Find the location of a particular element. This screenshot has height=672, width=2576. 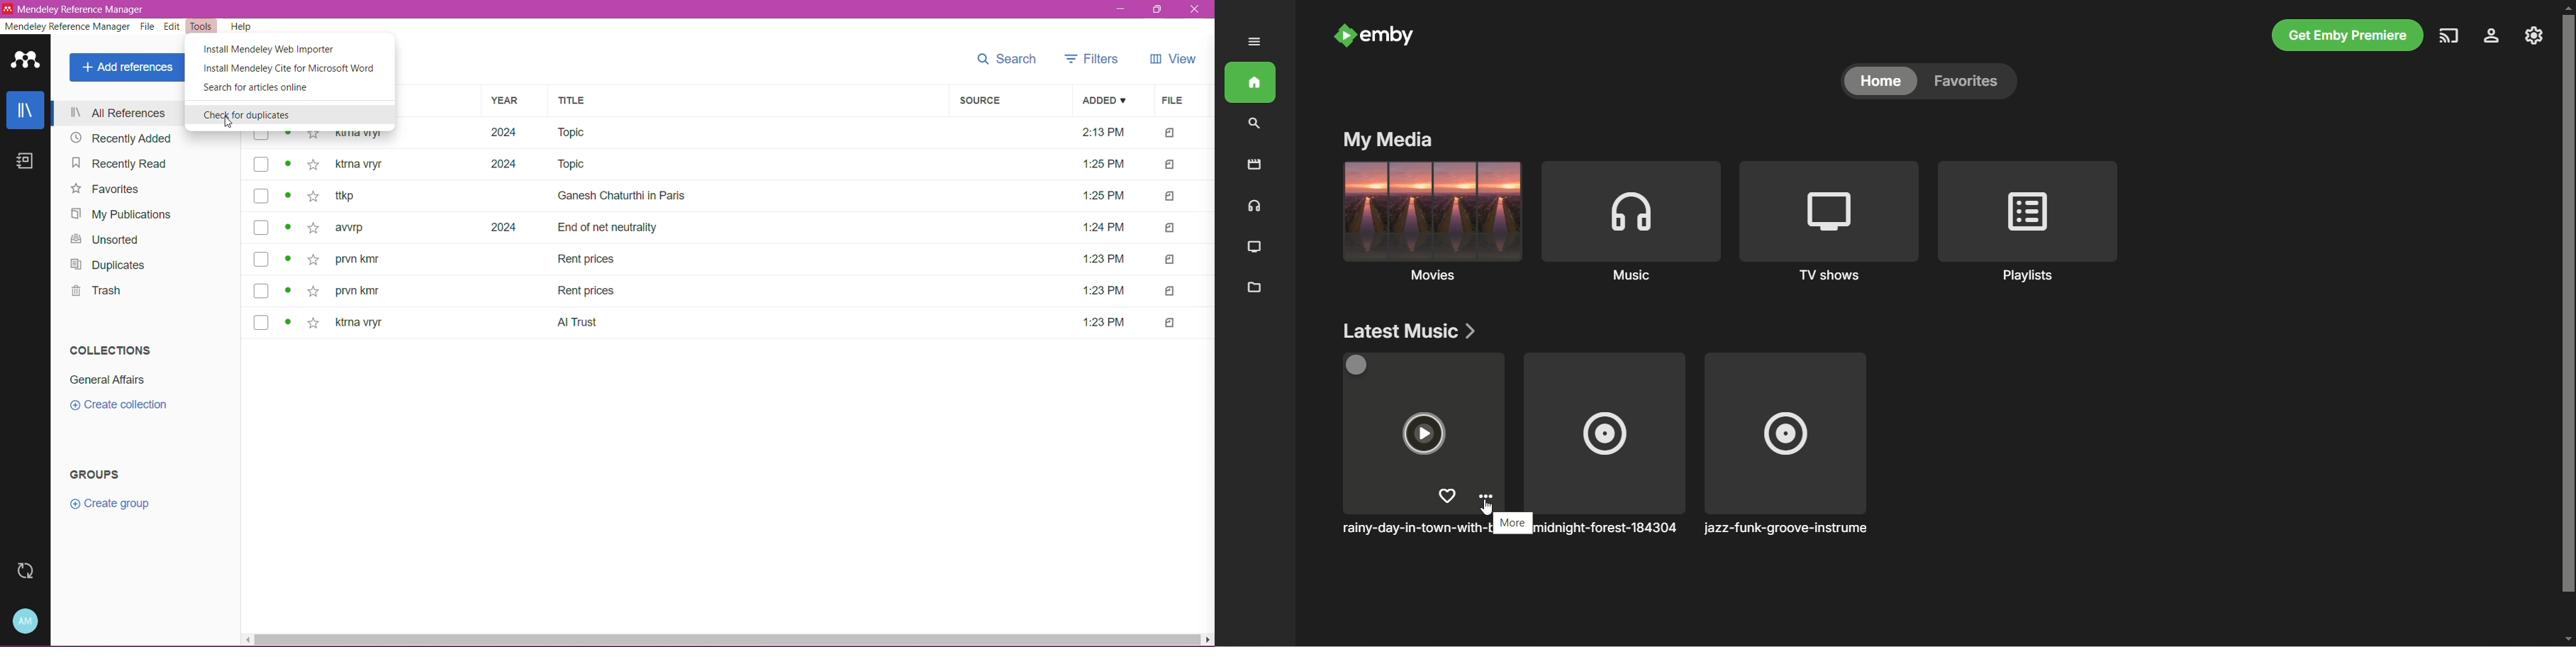

checkbox is located at coordinates (261, 165).